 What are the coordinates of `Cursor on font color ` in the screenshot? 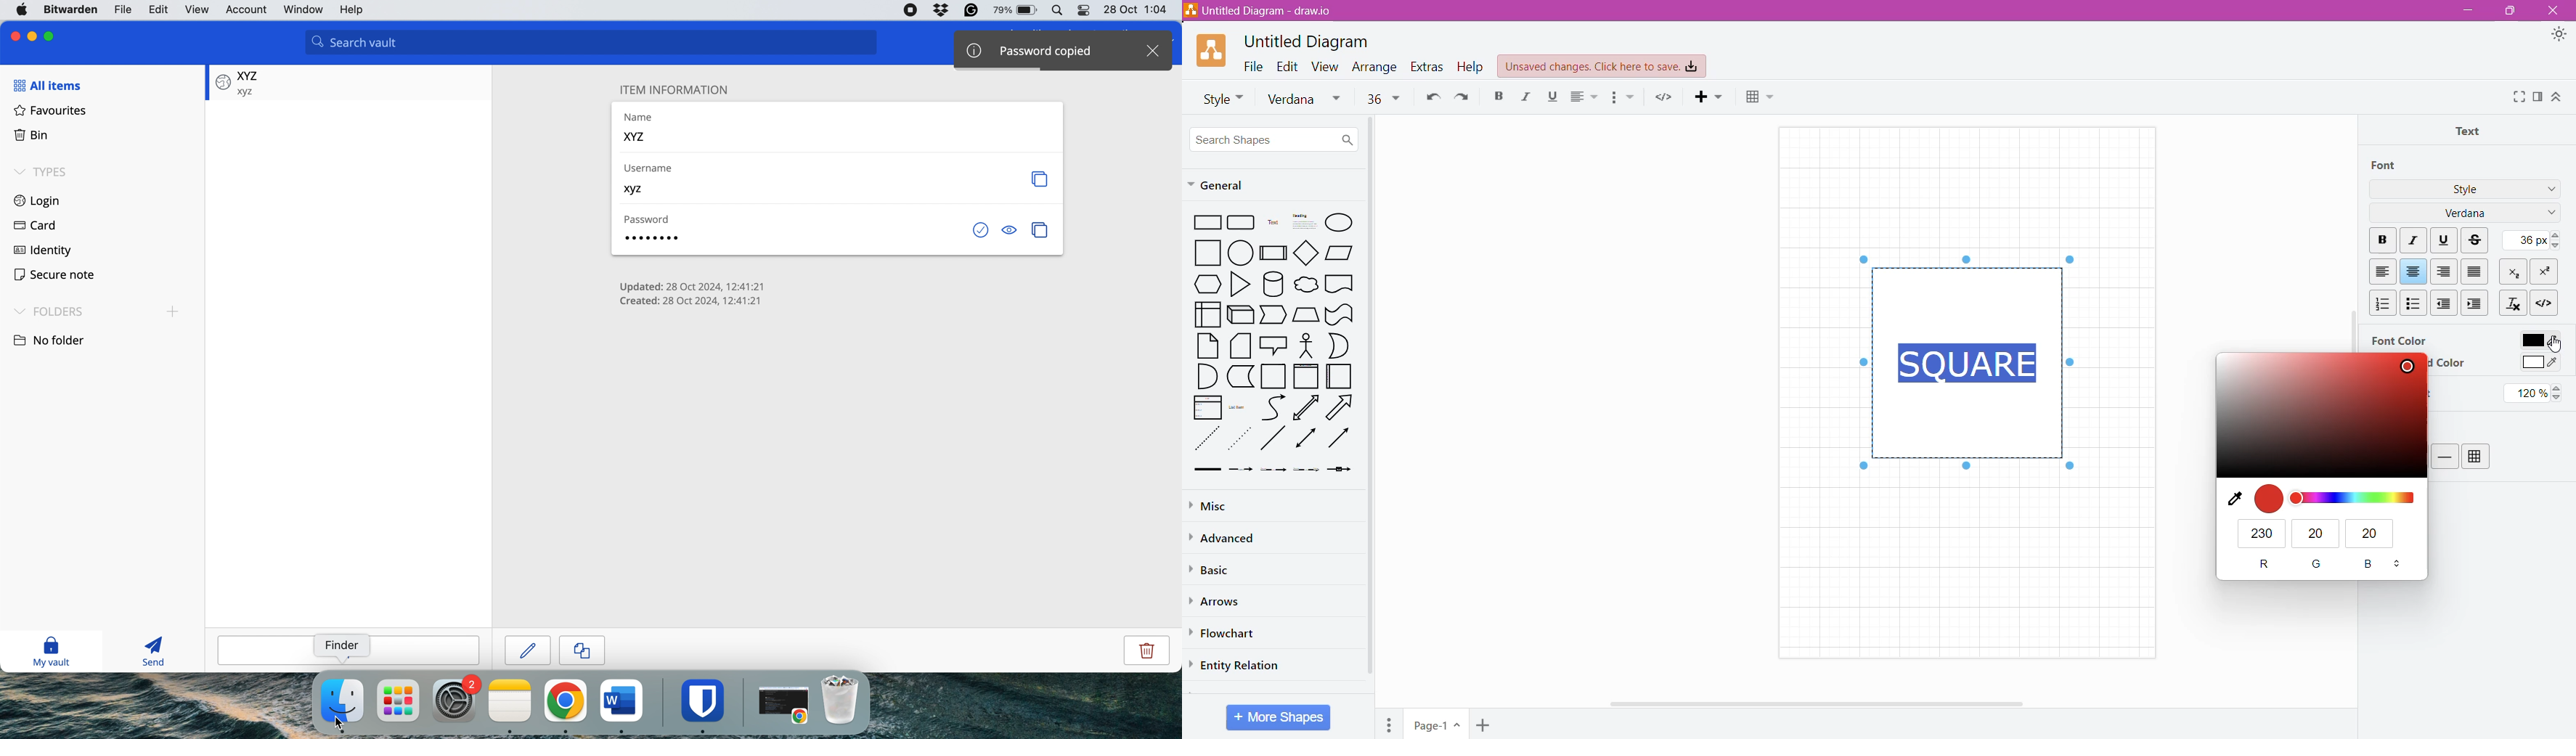 It's located at (2555, 344).